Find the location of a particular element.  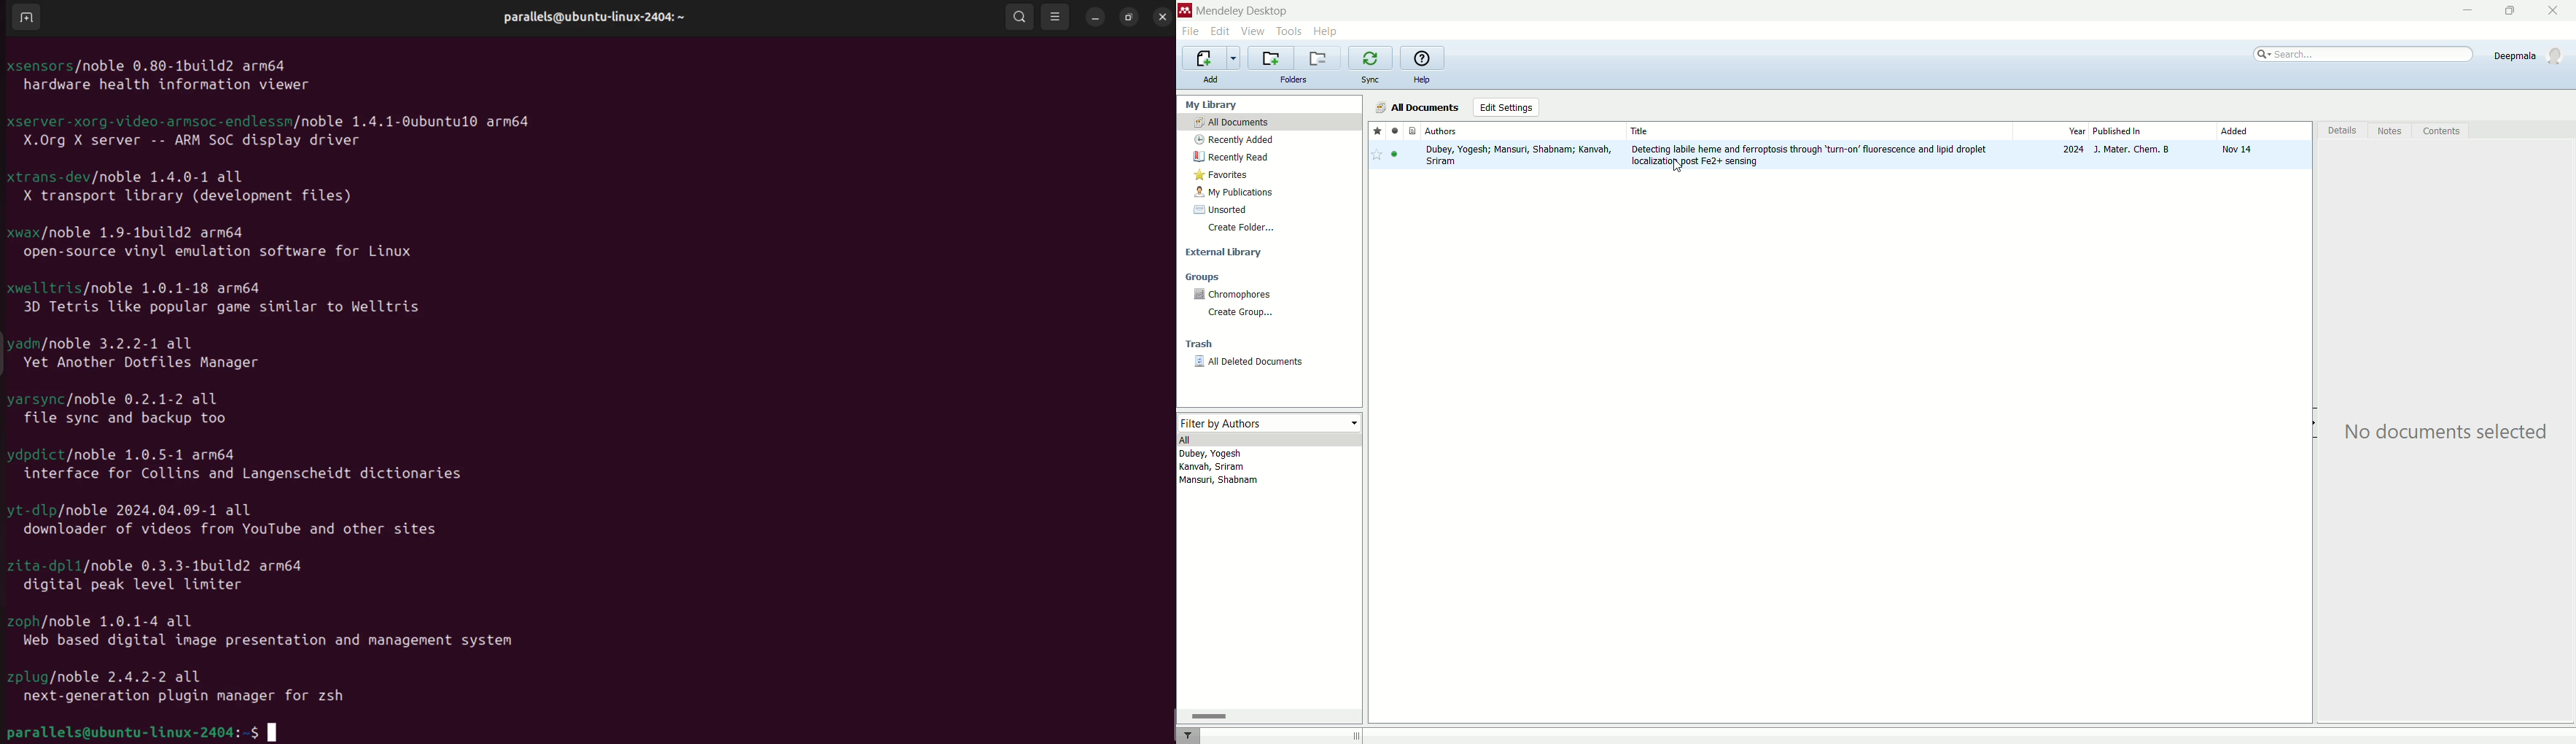

tools is located at coordinates (1289, 31).